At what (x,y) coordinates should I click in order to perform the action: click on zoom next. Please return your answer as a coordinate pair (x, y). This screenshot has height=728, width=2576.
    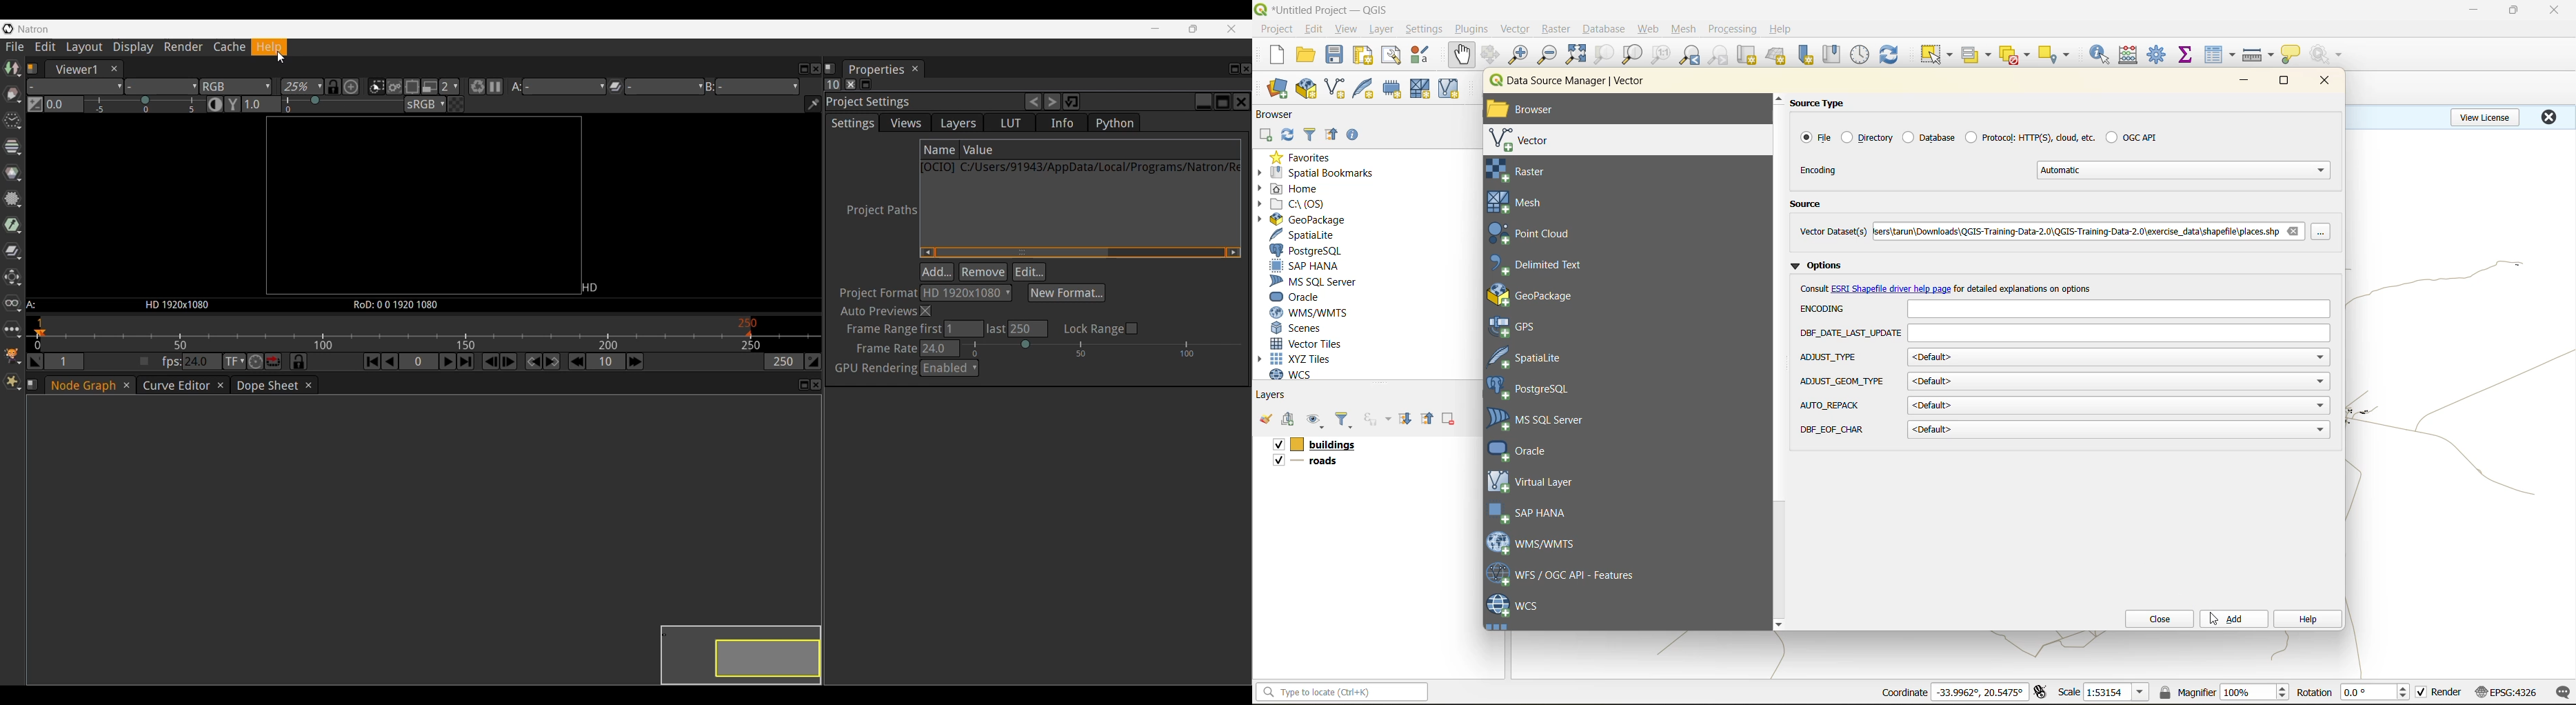
    Looking at the image, I should click on (1720, 55).